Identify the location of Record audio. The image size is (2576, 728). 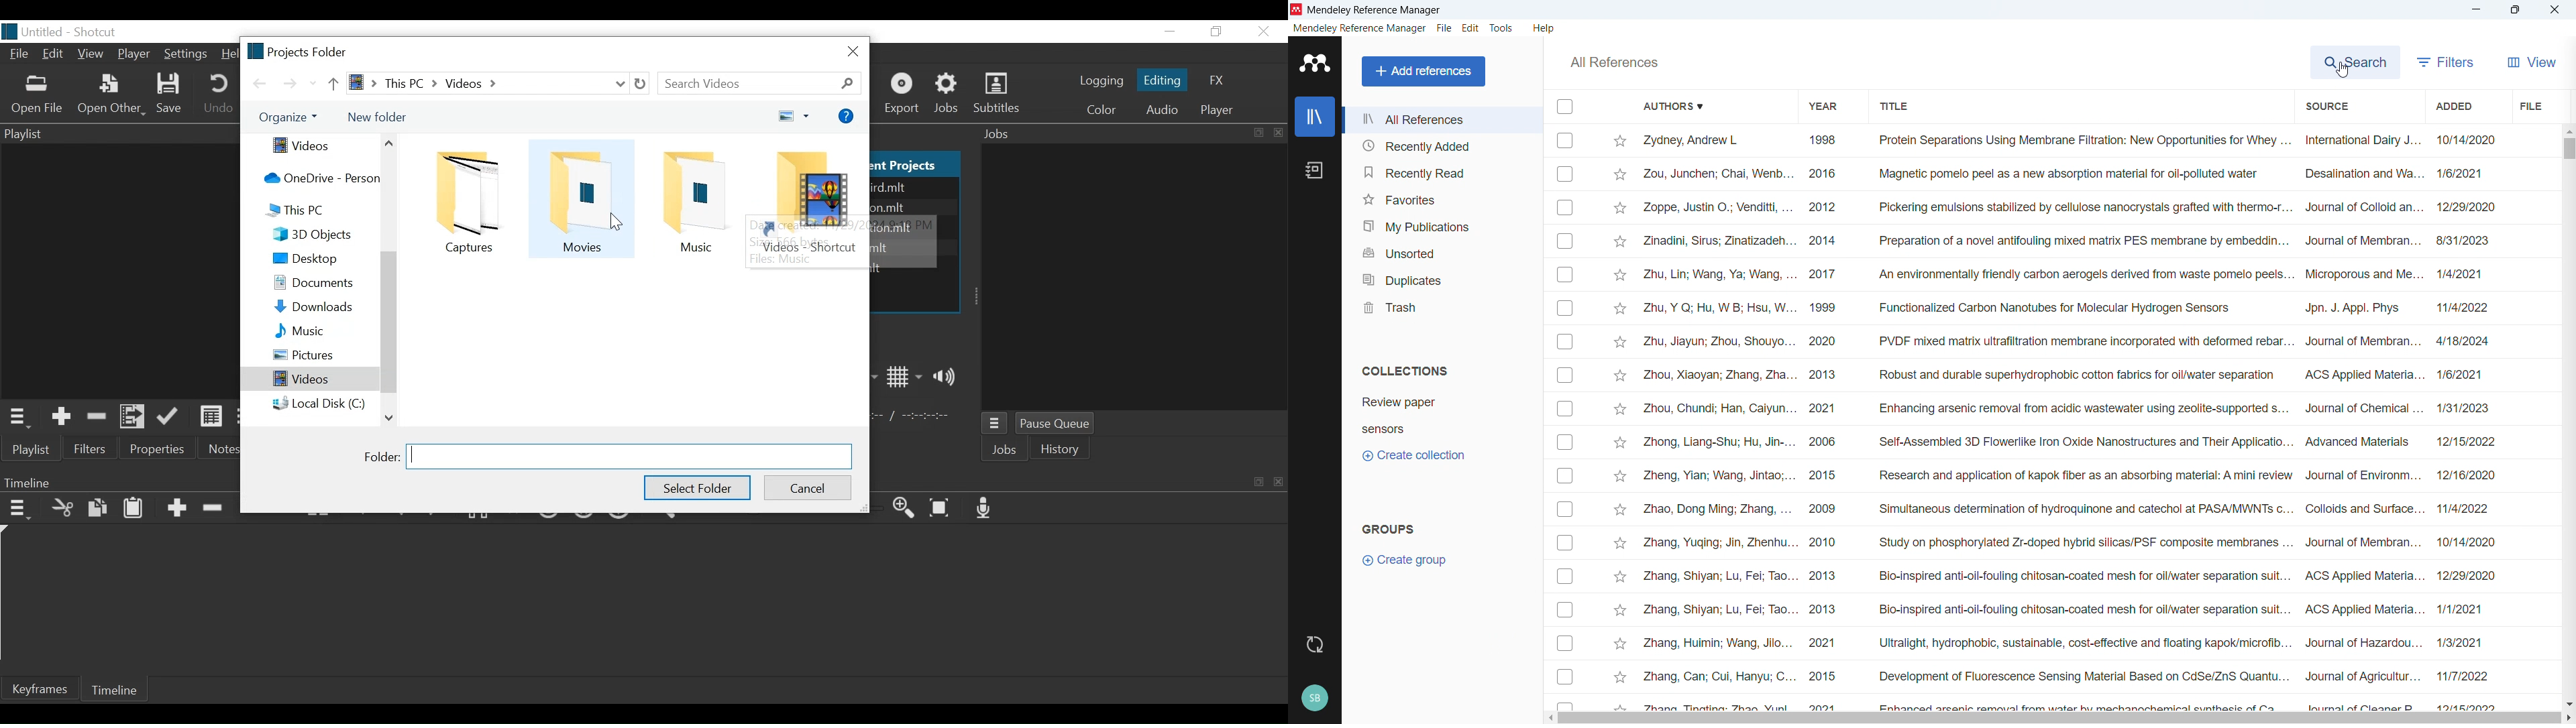
(987, 508).